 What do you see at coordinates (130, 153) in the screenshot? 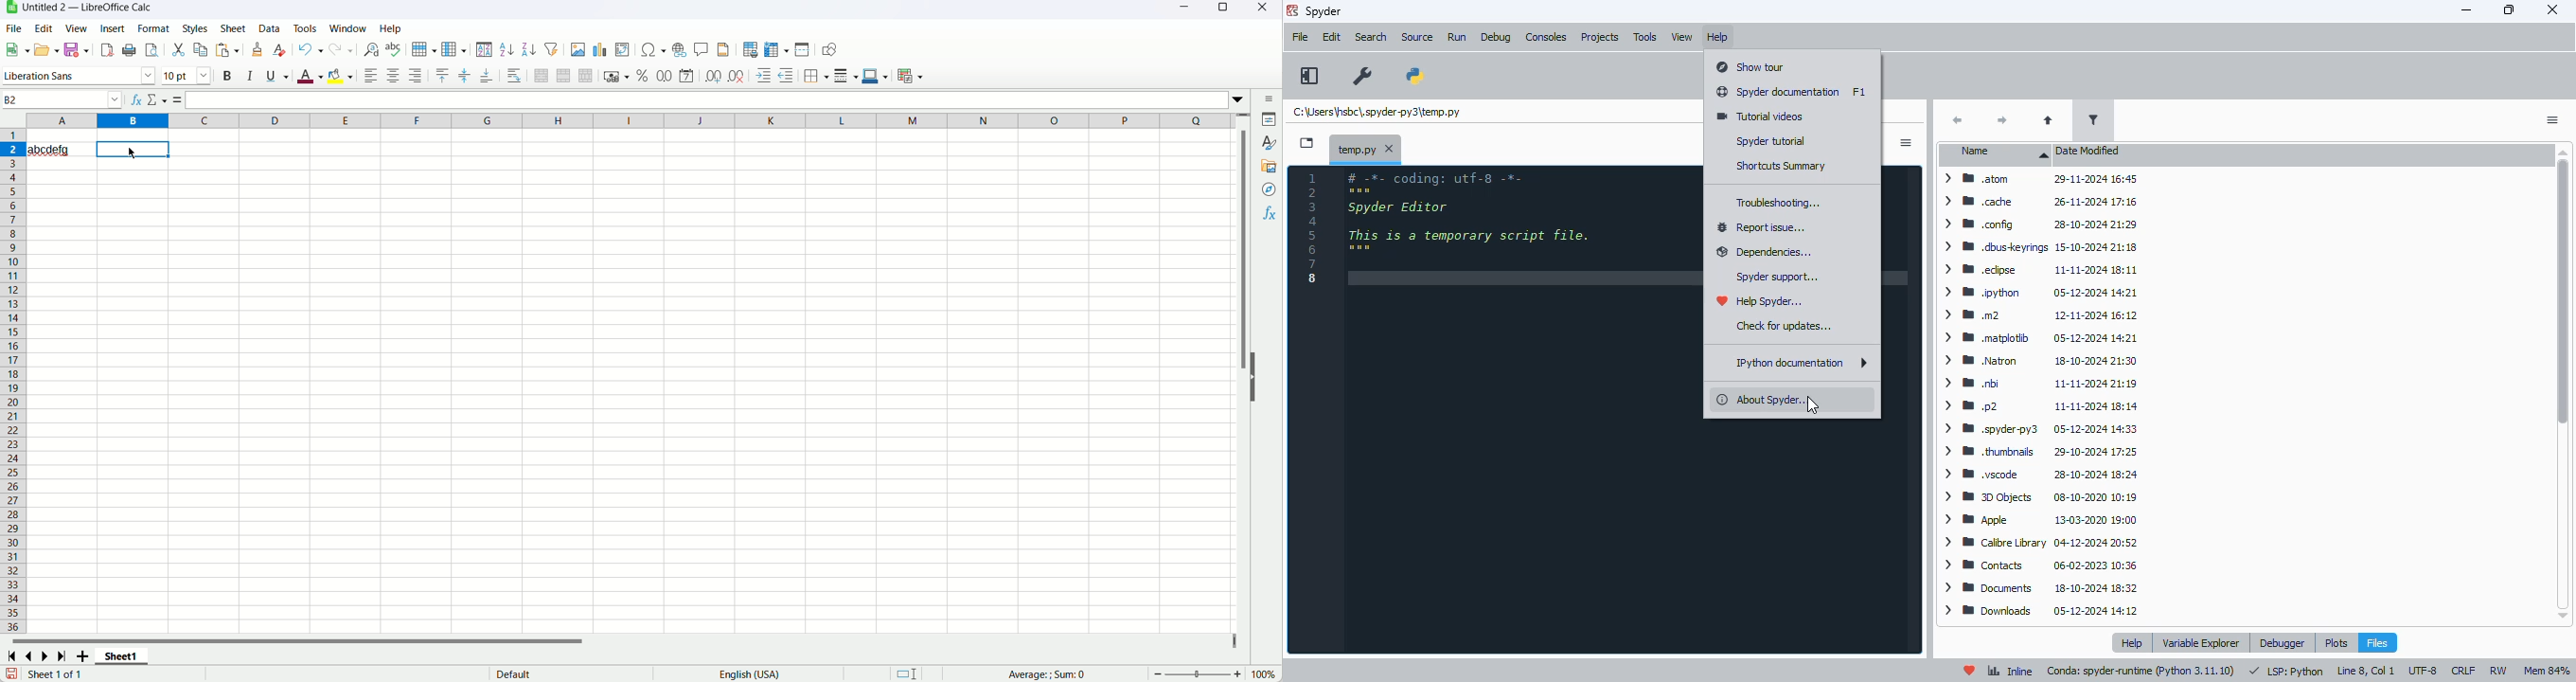
I see `cursor` at bounding box center [130, 153].